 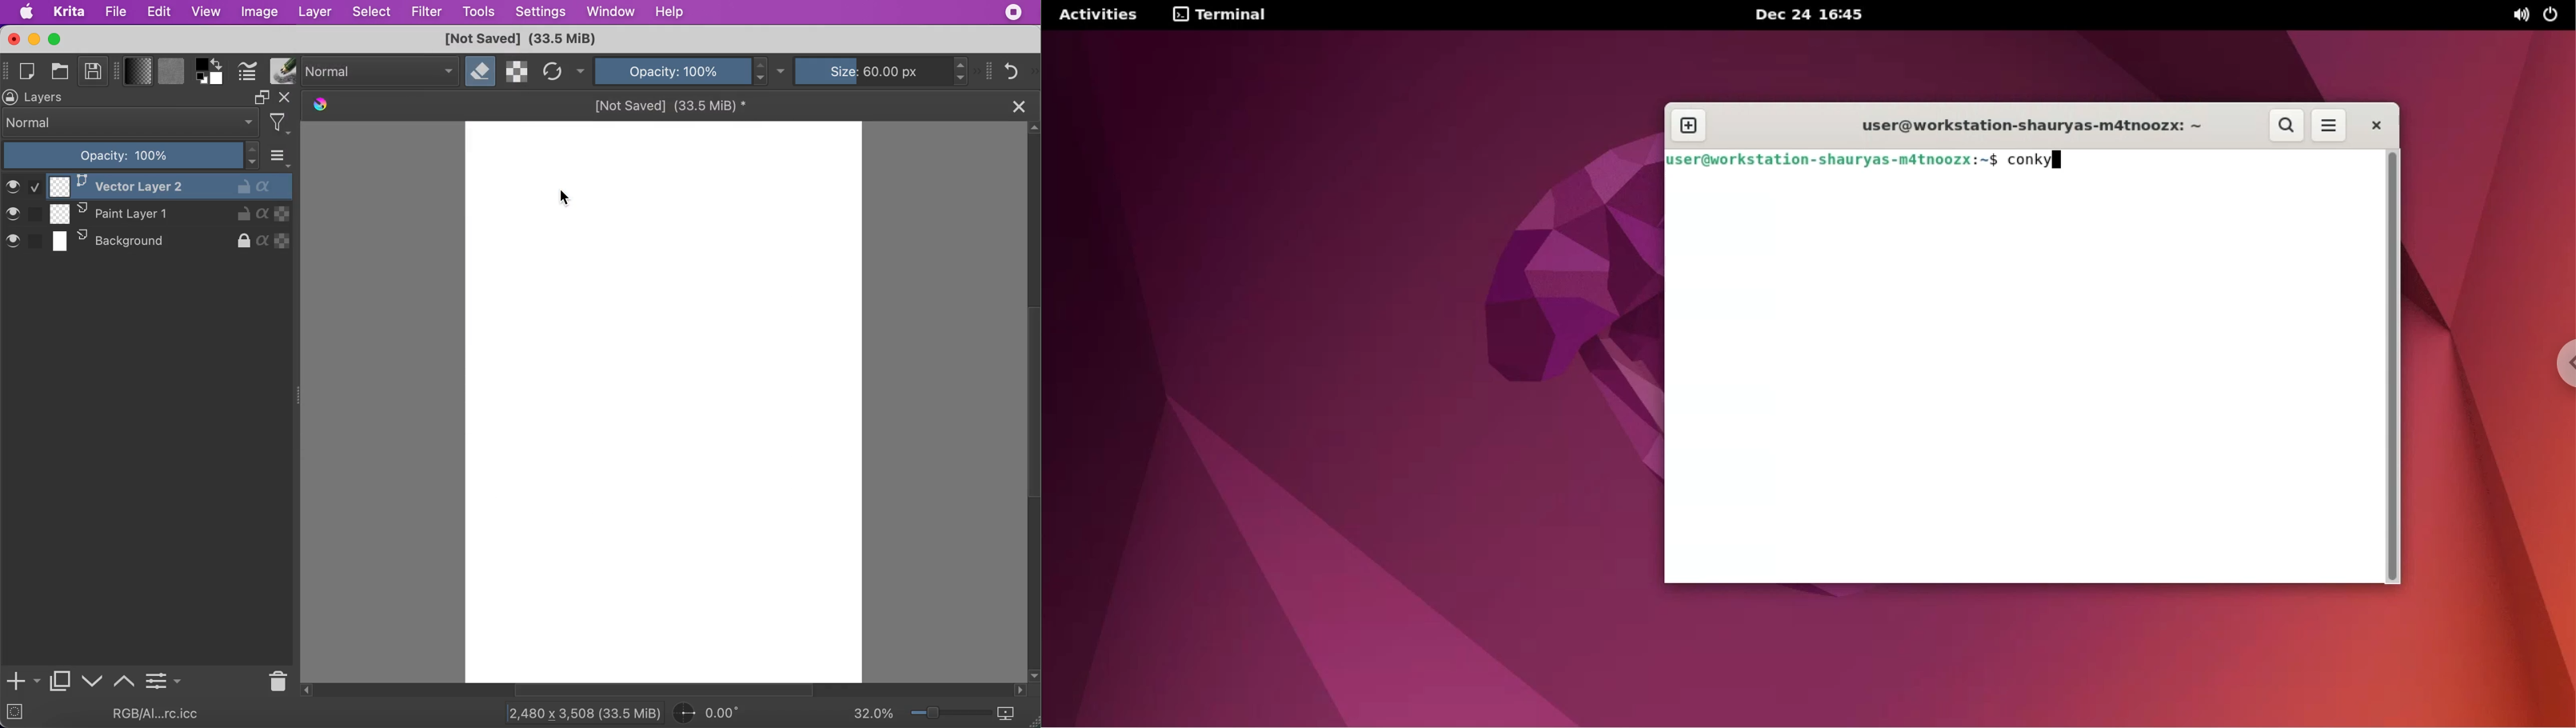 What do you see at coordinates (33, 39) in the screenshot?
I see `minimize` at bounding box center [33, 39].